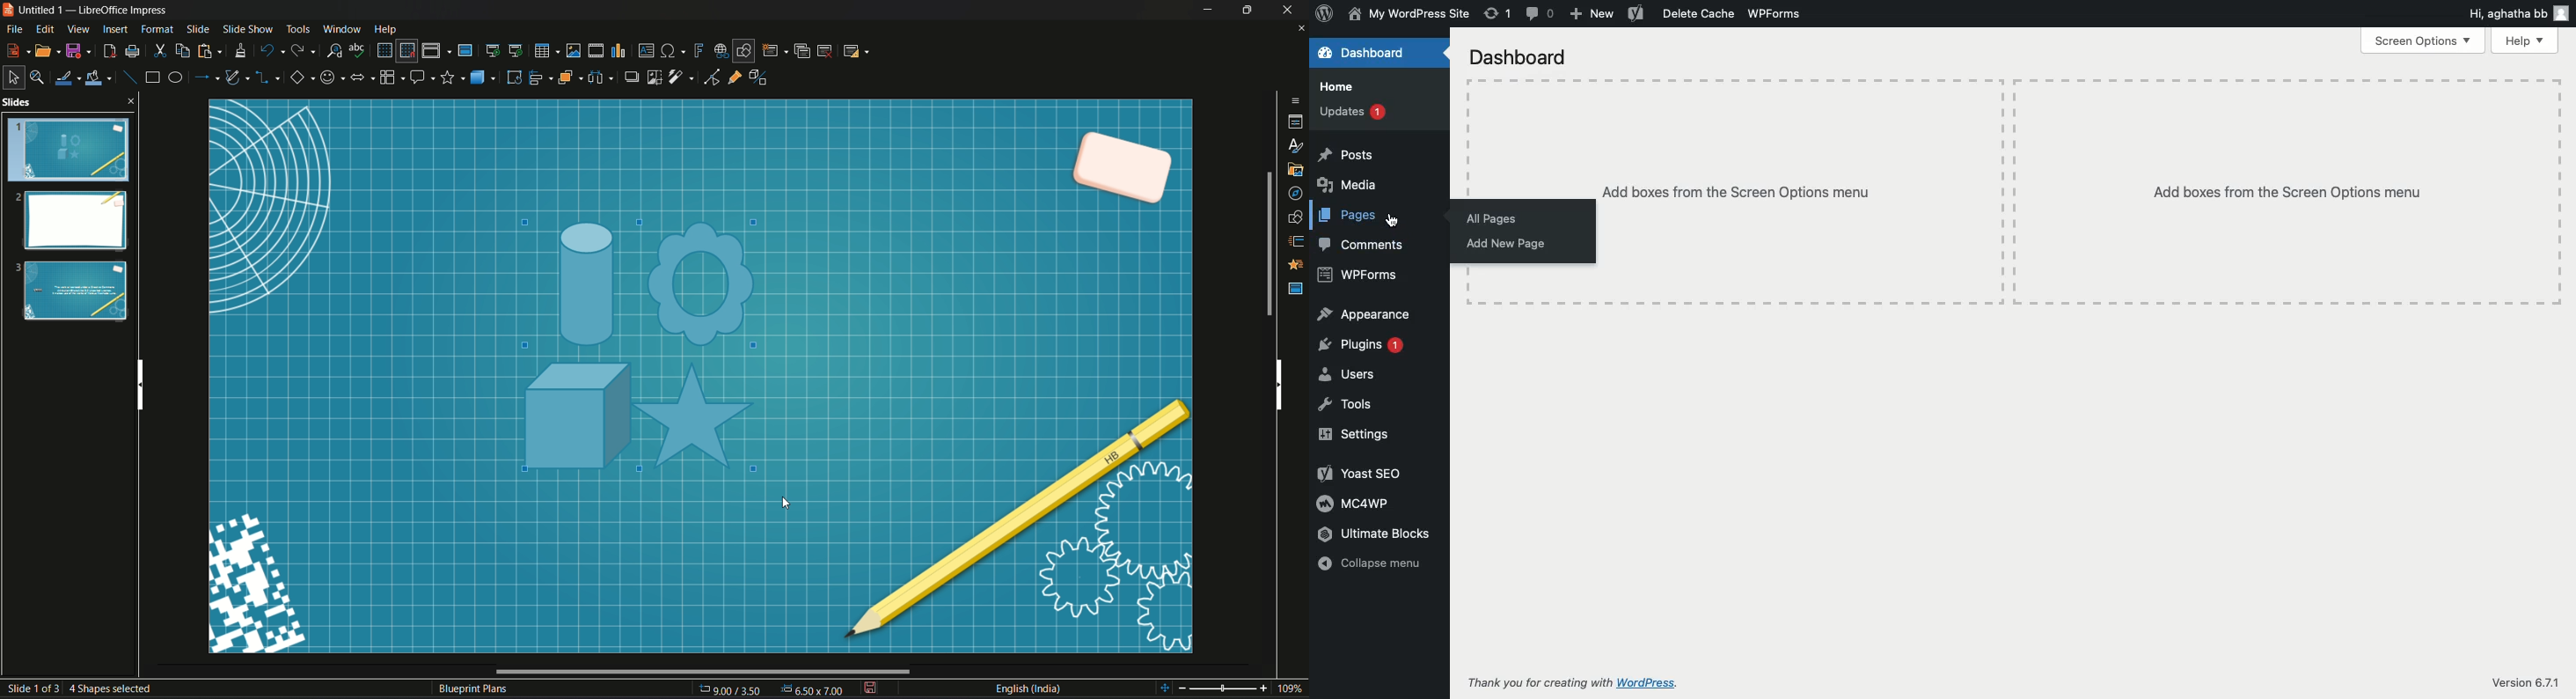  Describe the element at coordinates (1352, 110) in the screenshot. I see `Updates` at that location.